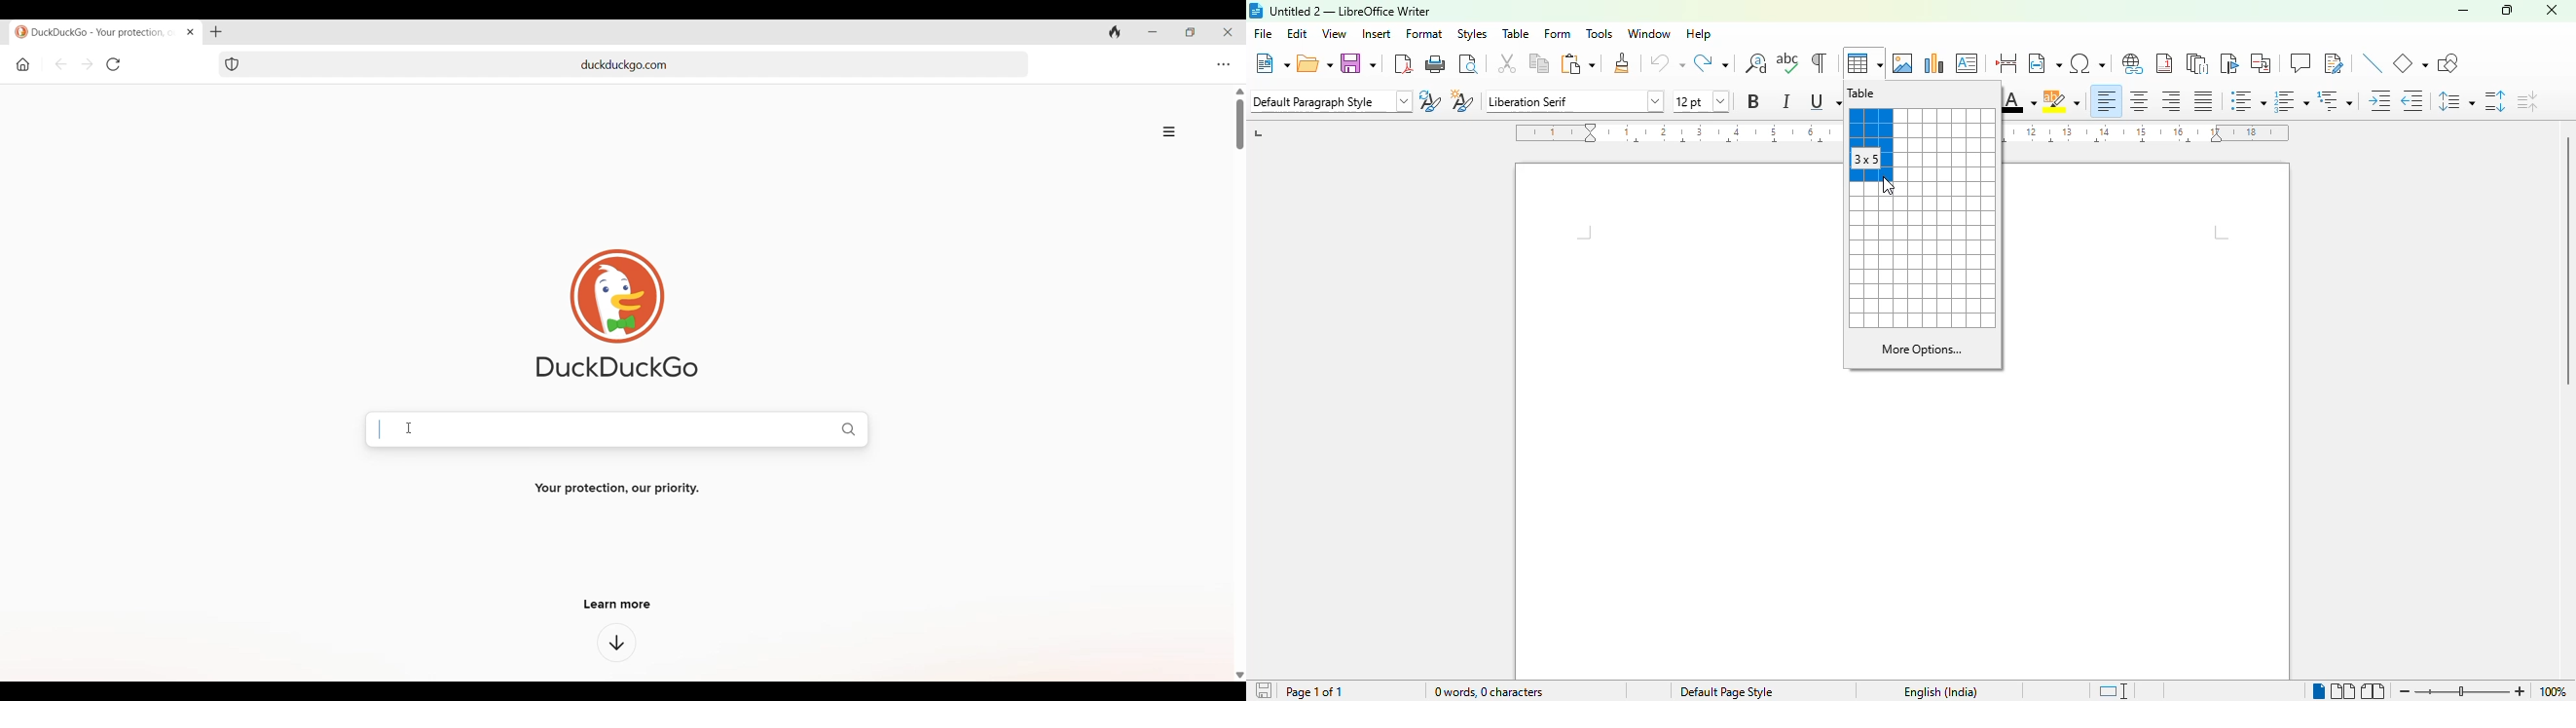 Image resolution: width=2576 pixels, height=728 pixels. What do you see at coordinates (2133, 63) in the screenshot?
I see `insert hyperlink` at bounding box center [2133, 63].